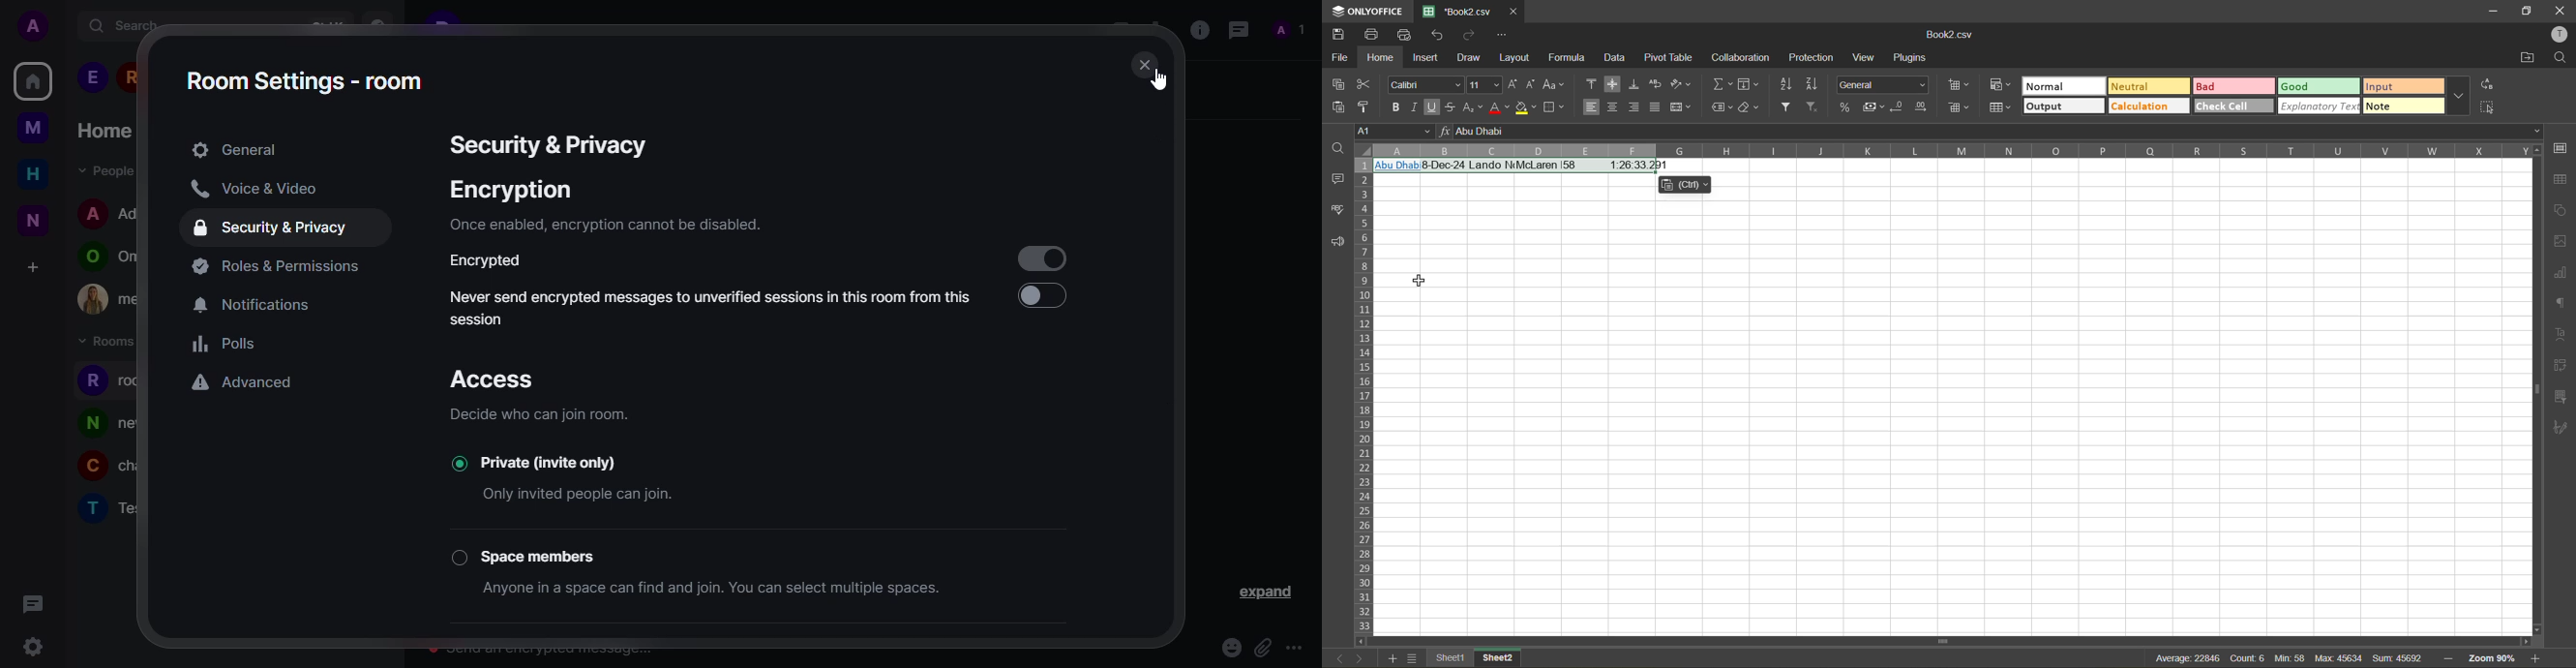  Describe the element at coordinates (274, 228) in the screenshot. I see `security` at that location.